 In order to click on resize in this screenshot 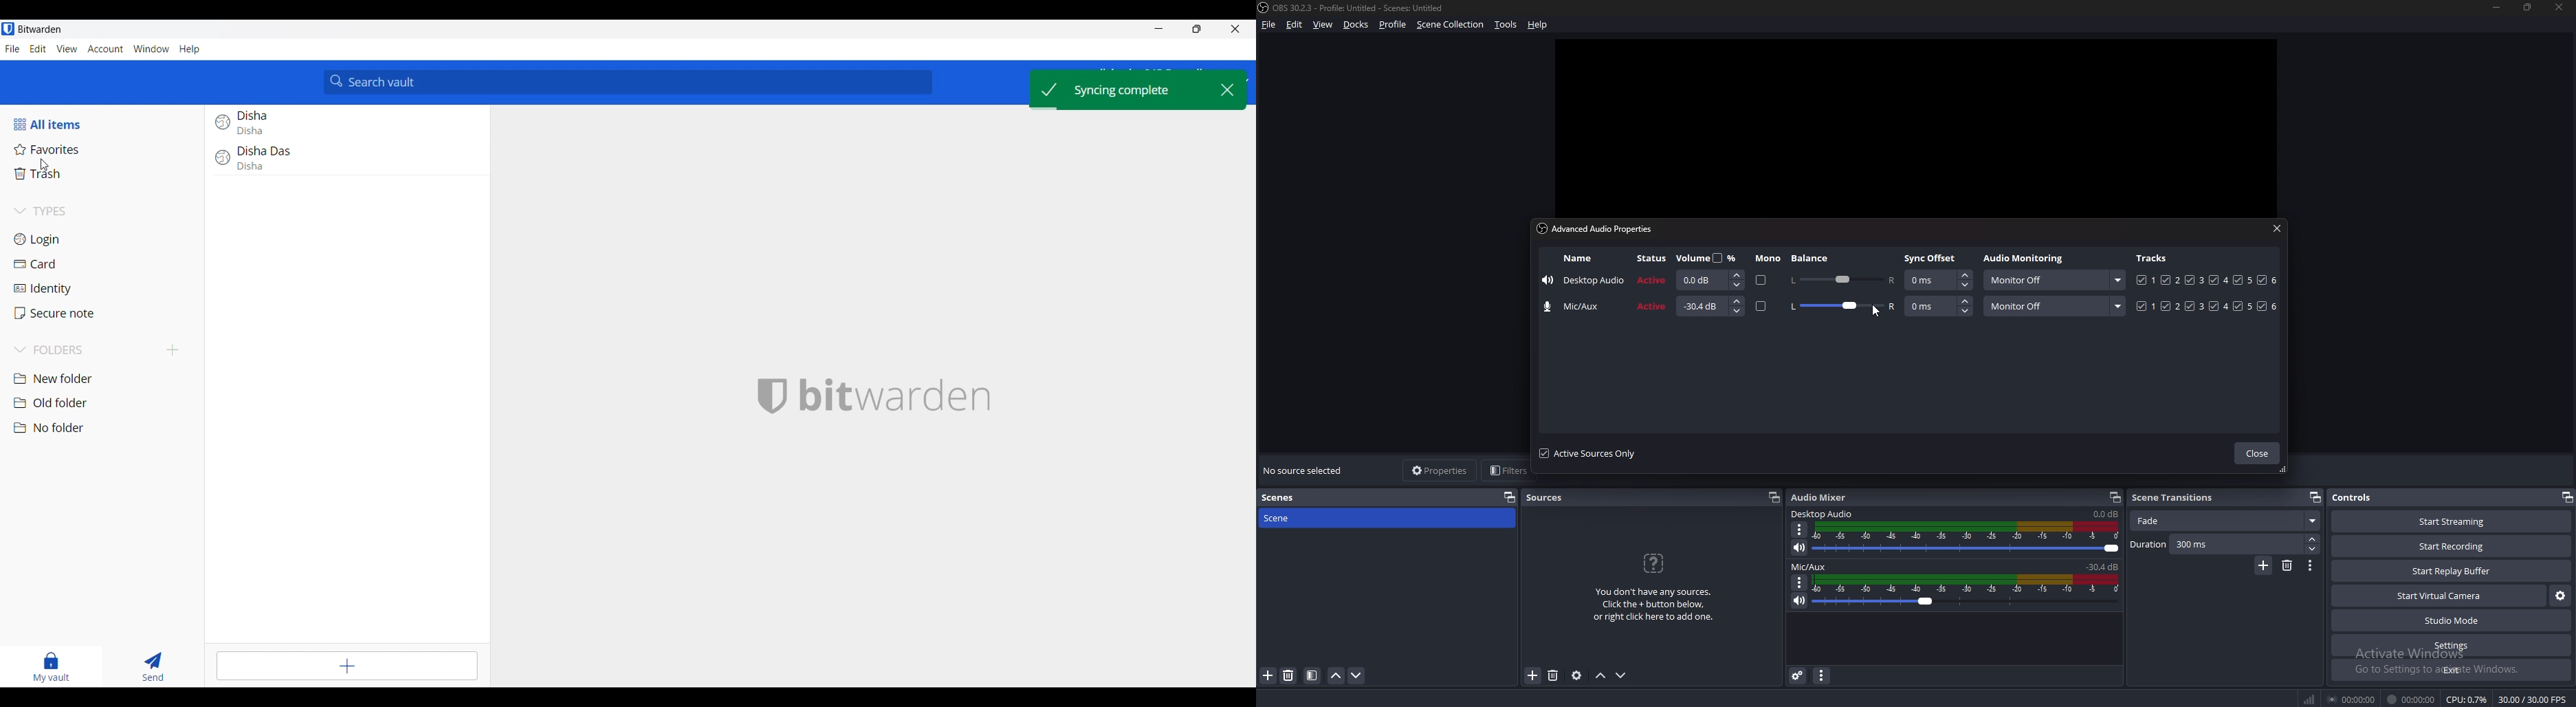, I will do `click(2529, 8)`.